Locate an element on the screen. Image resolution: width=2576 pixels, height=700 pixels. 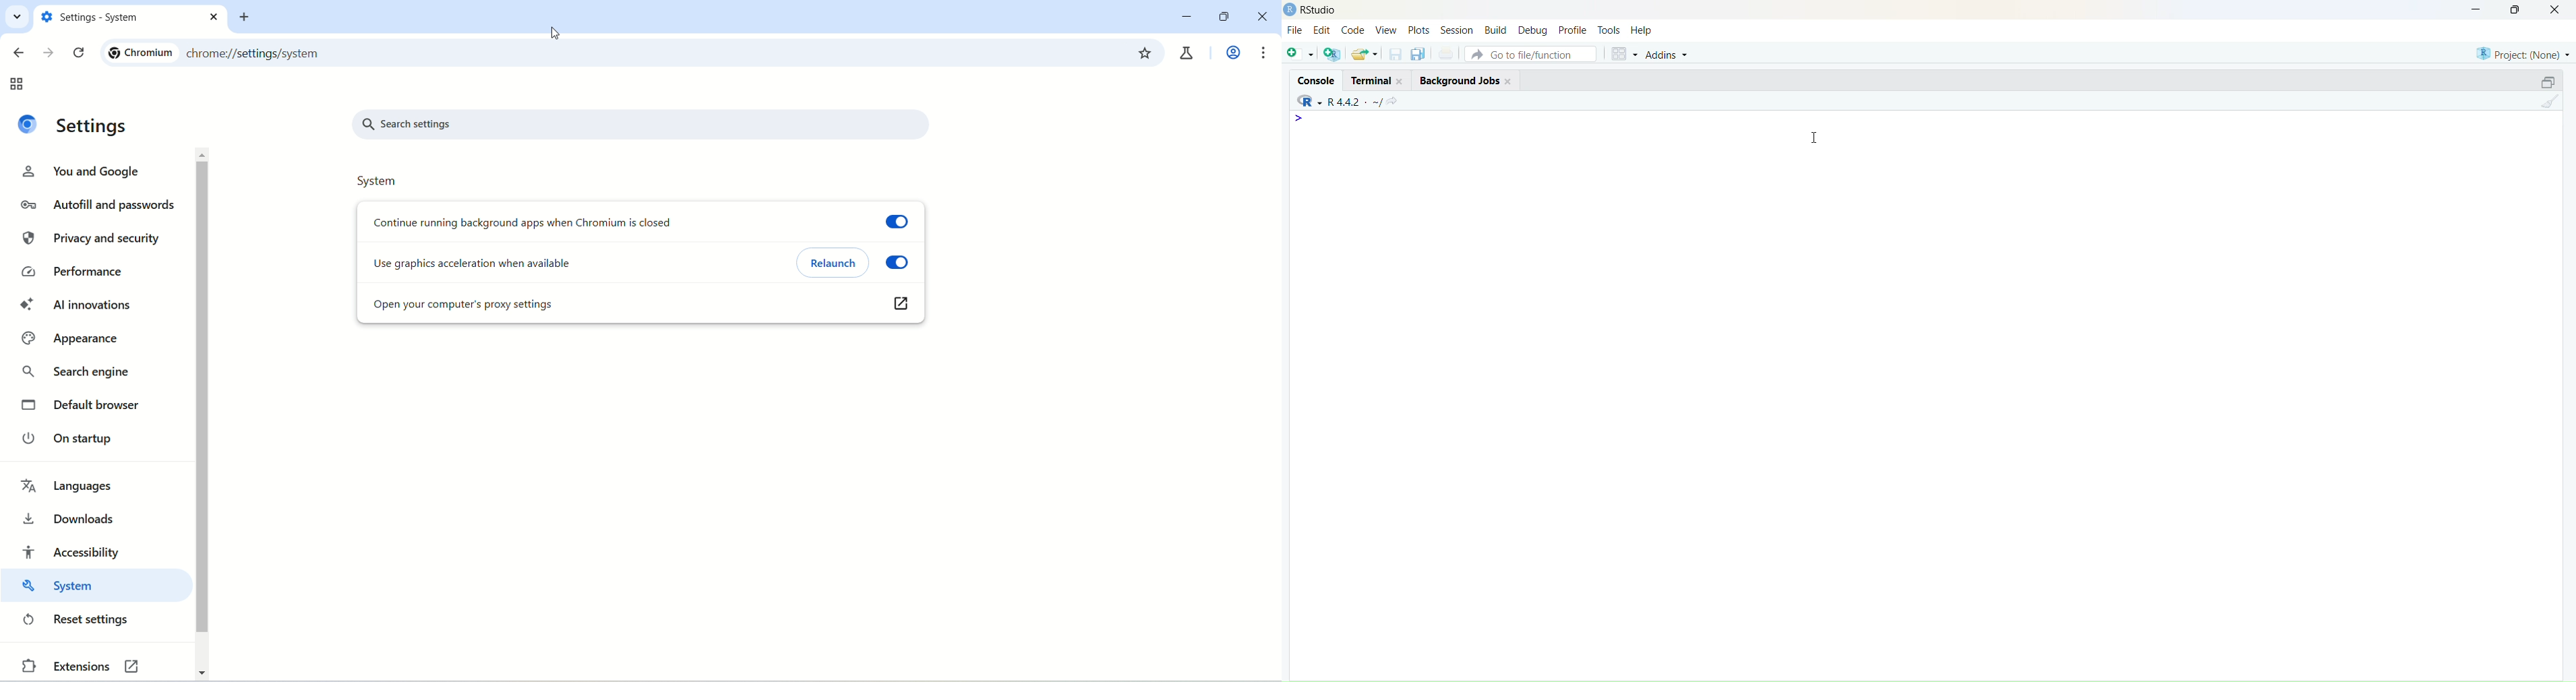
go back is located at coordinates (17, 54).